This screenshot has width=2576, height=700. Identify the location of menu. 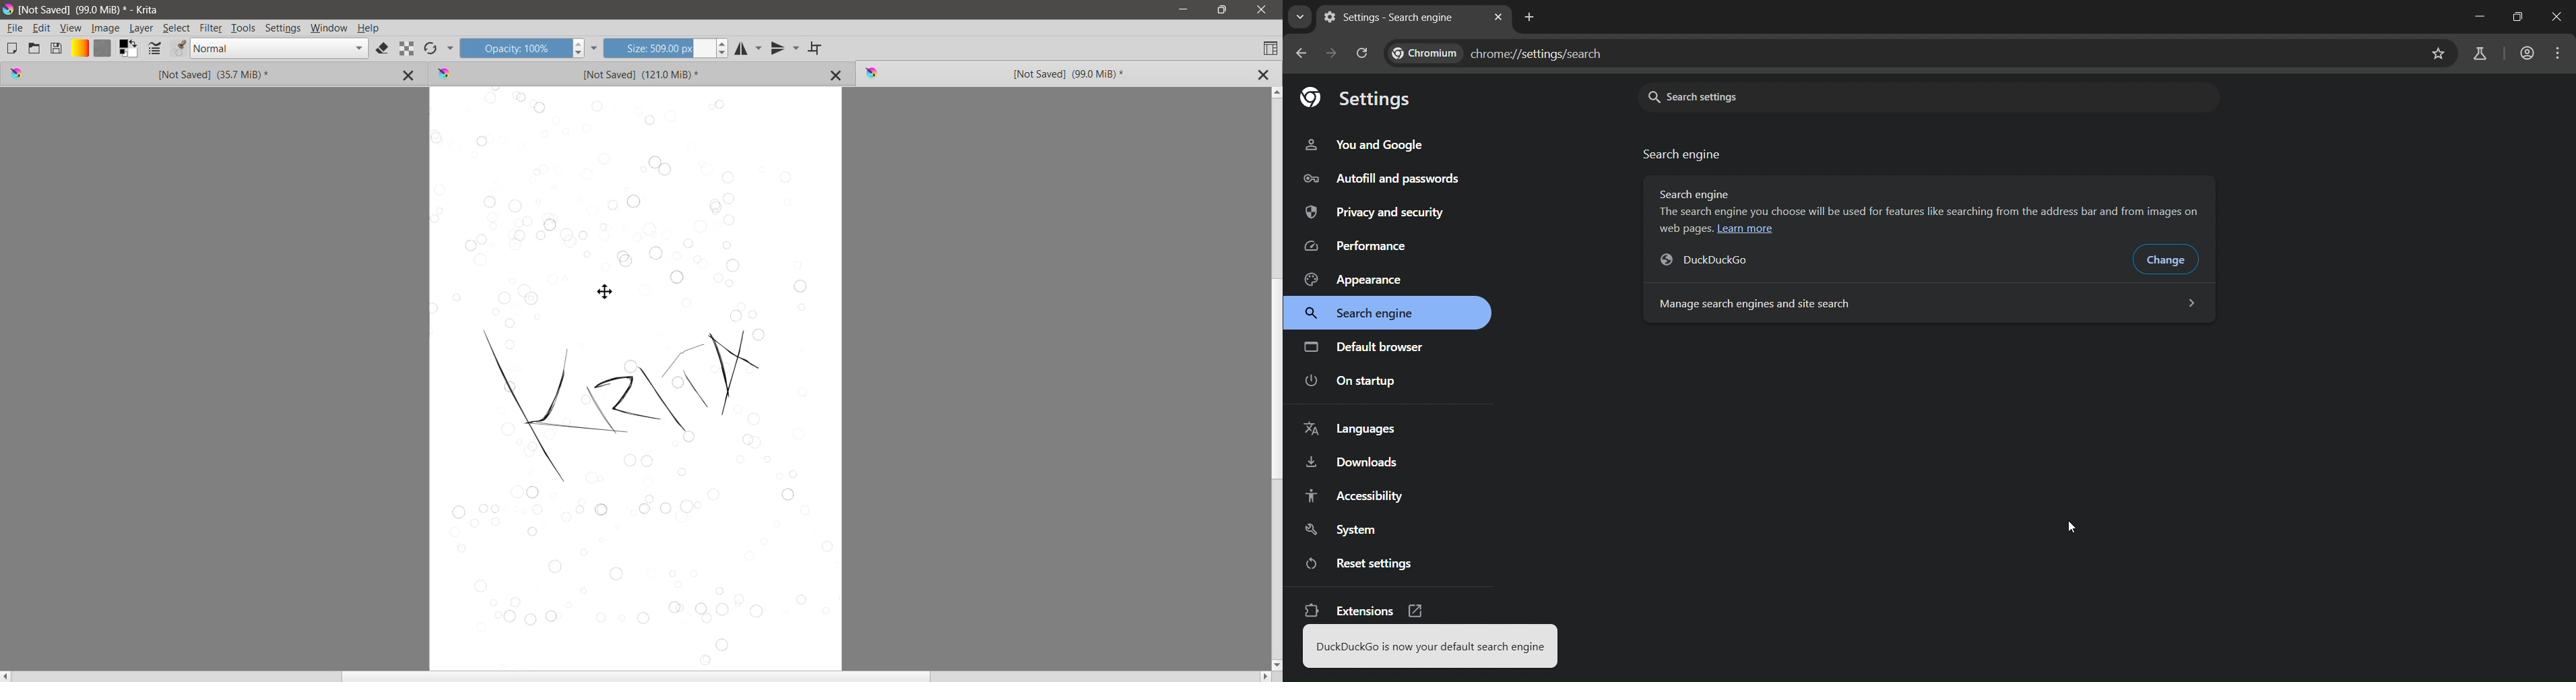
(2558, 55).